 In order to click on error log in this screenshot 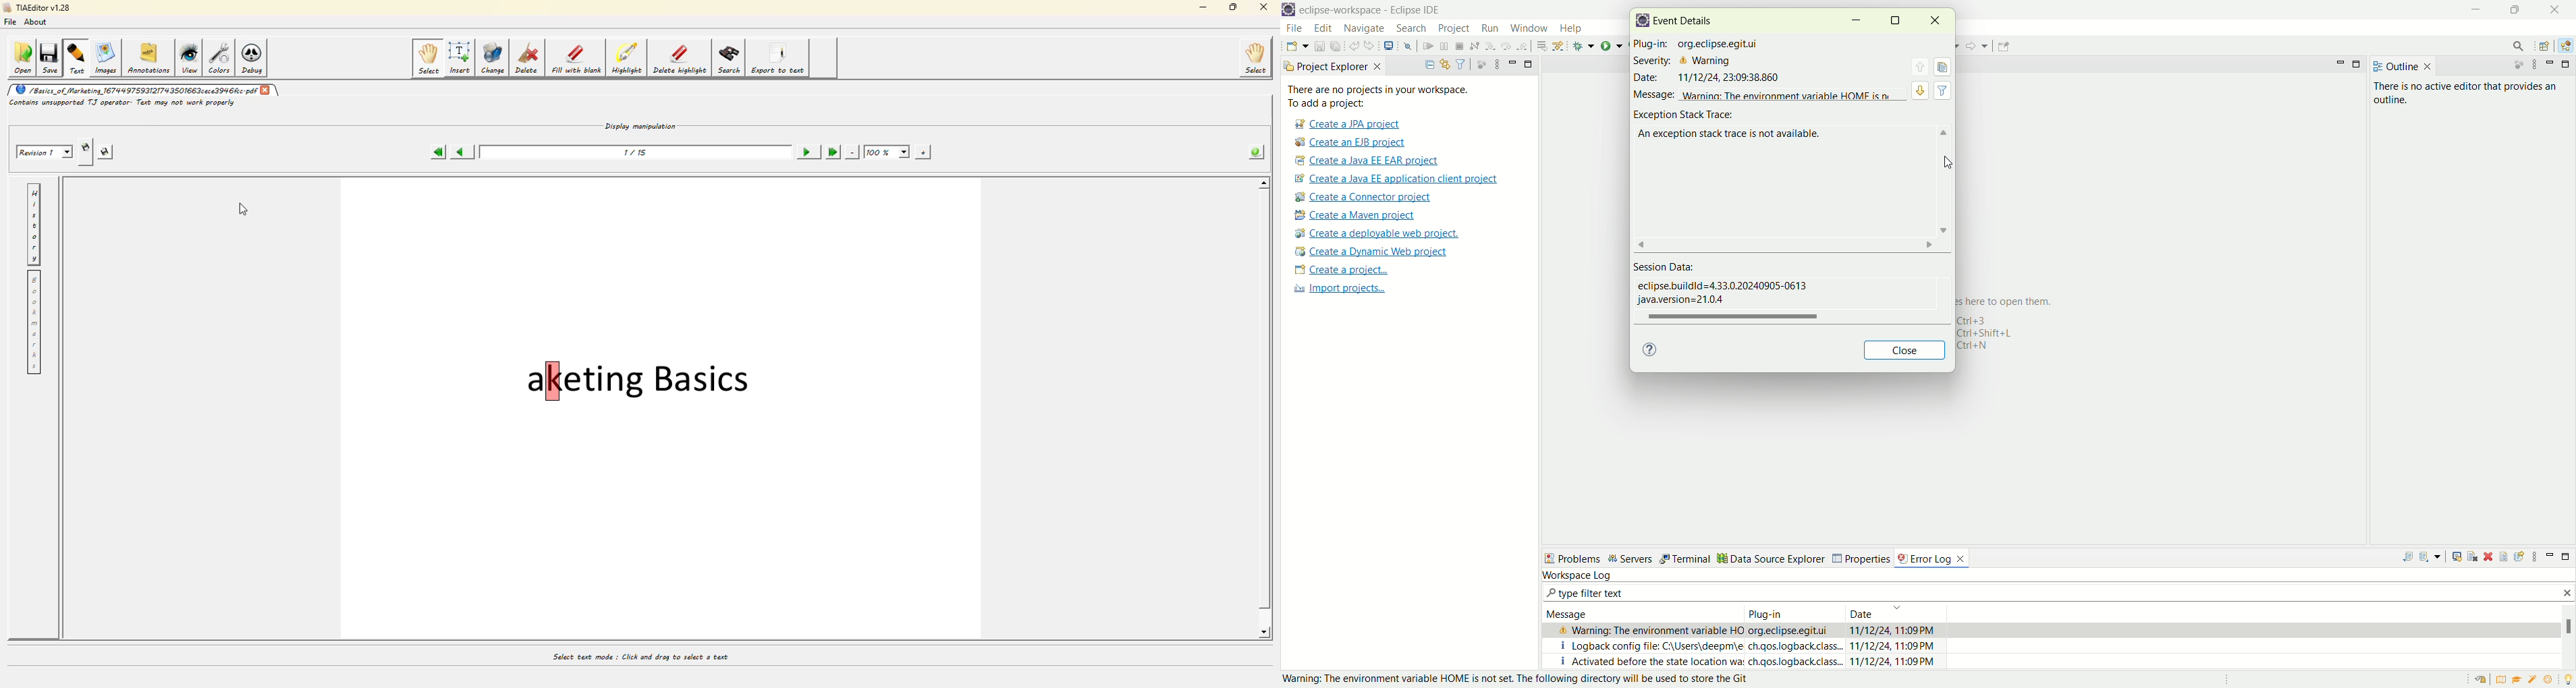, I will do `click(1940, 557)`.